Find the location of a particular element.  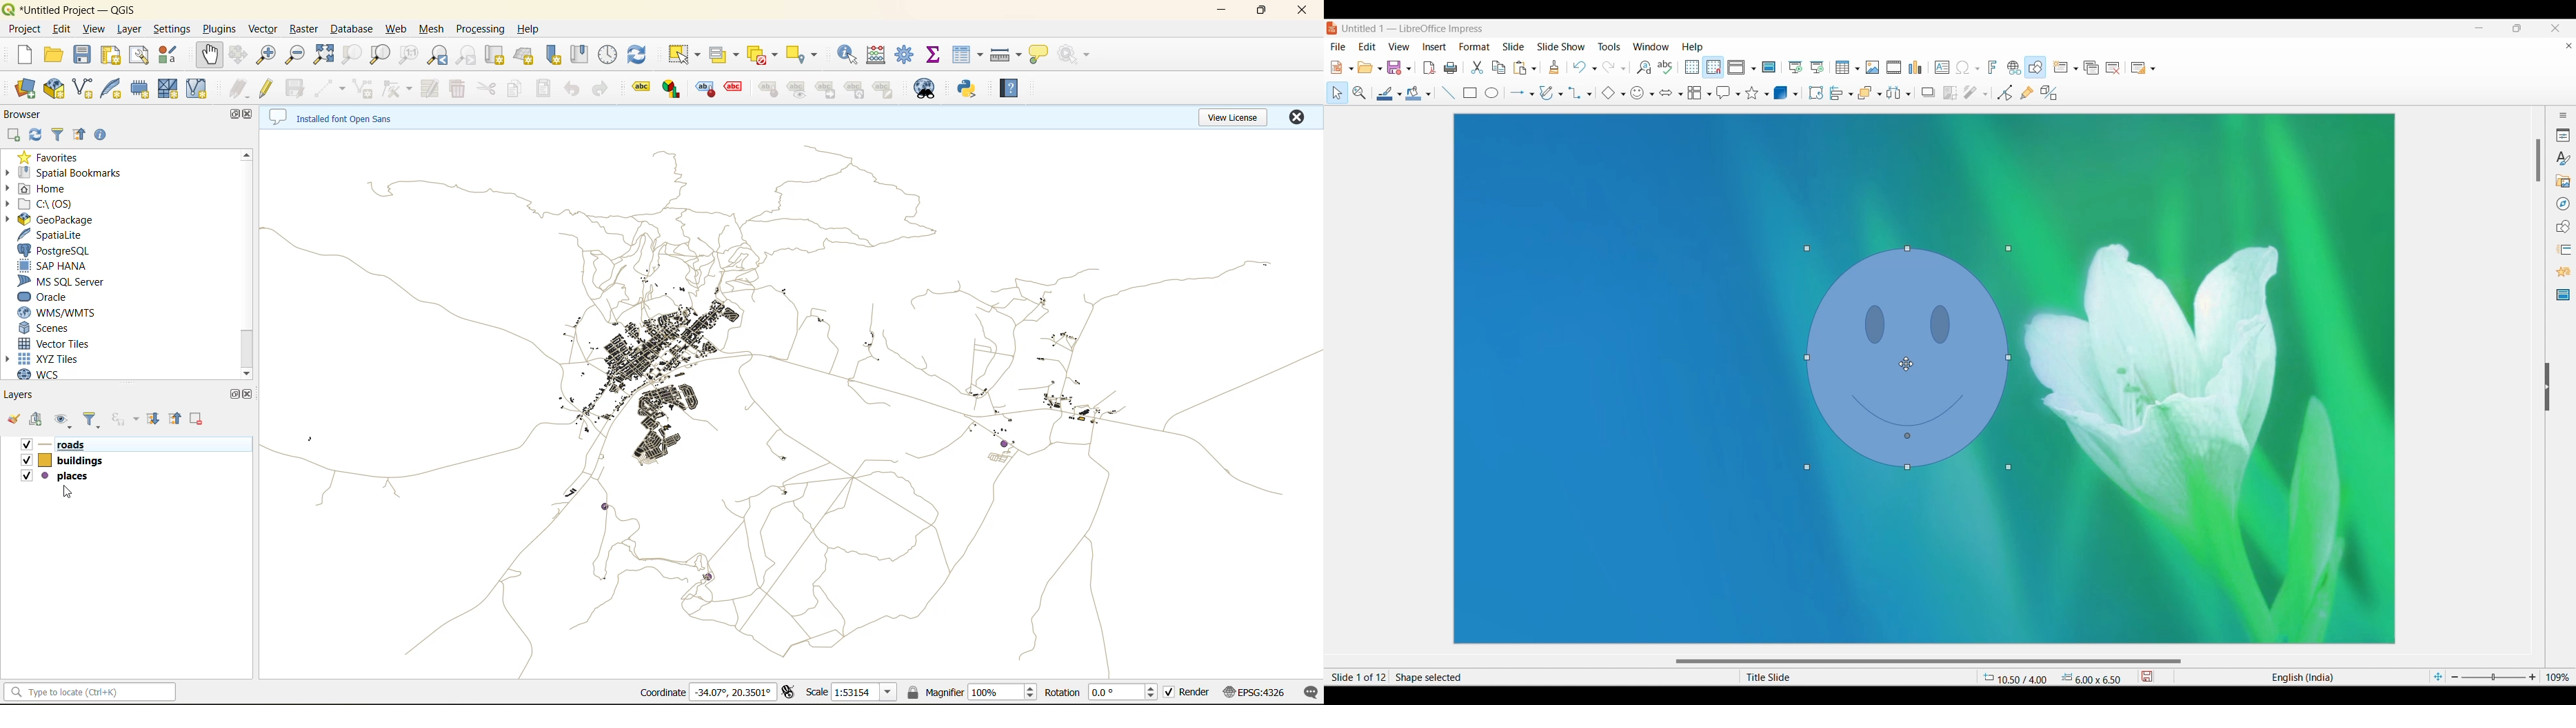

Clone formatting is located at coordinates (1554, 67).